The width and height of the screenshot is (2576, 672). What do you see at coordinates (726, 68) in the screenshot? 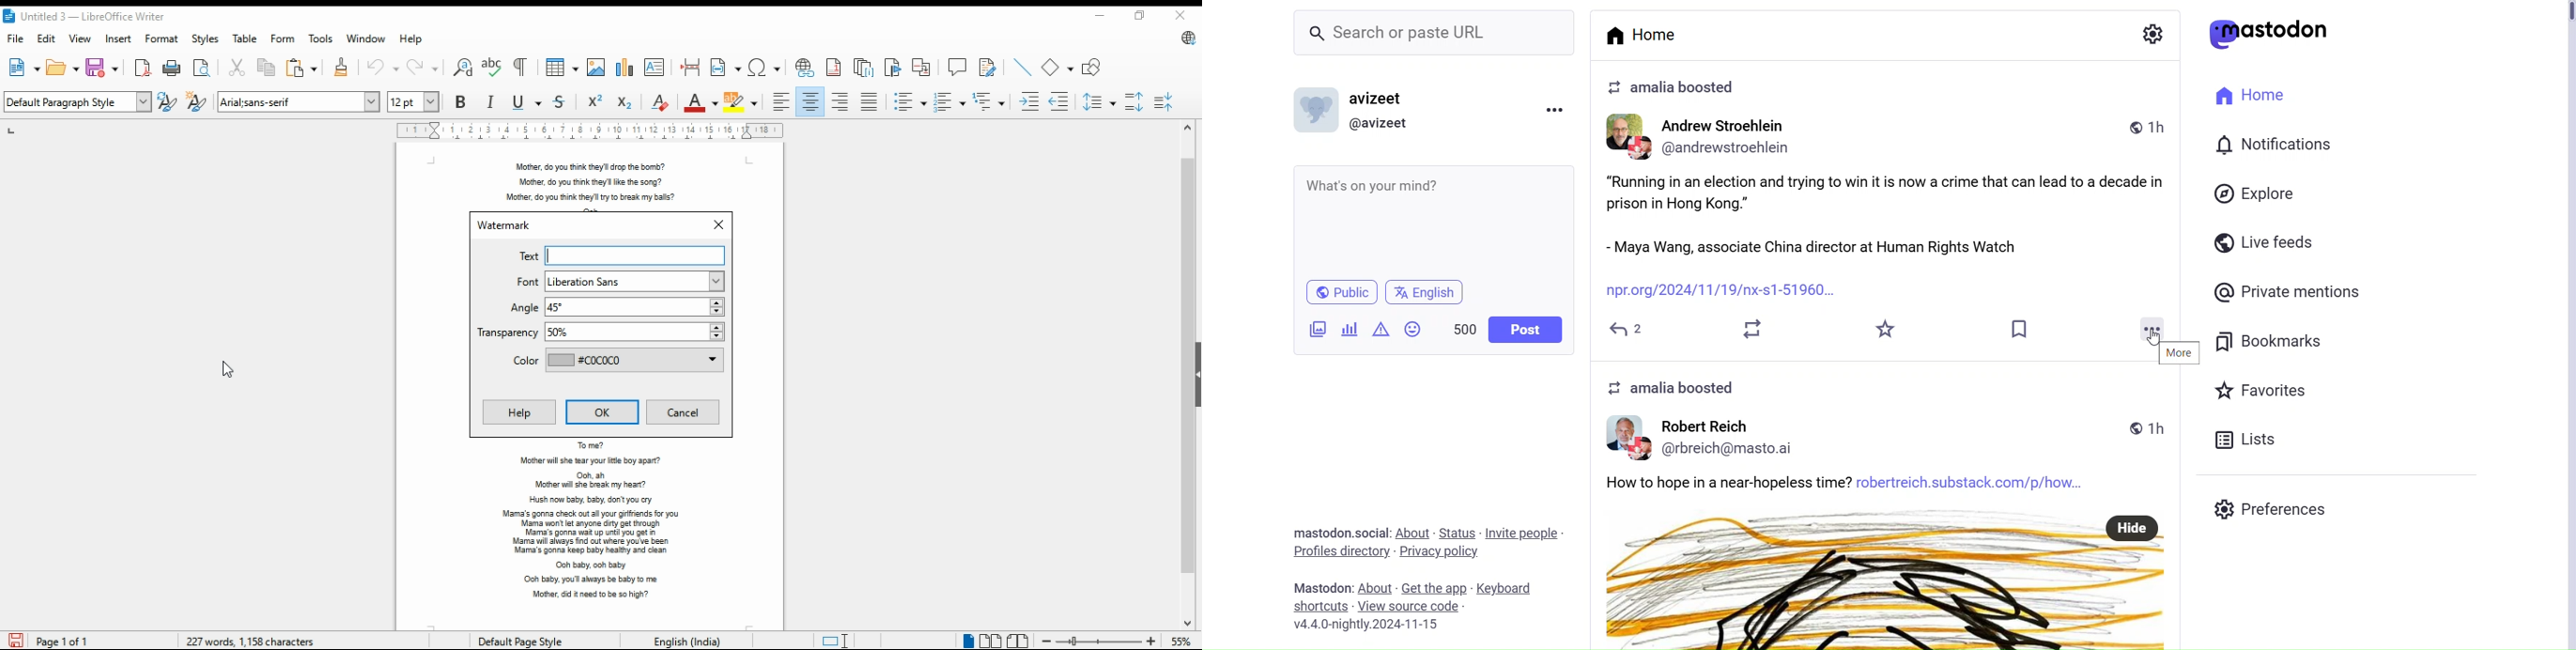
I see `insert field` at bounding box center [726, 68].